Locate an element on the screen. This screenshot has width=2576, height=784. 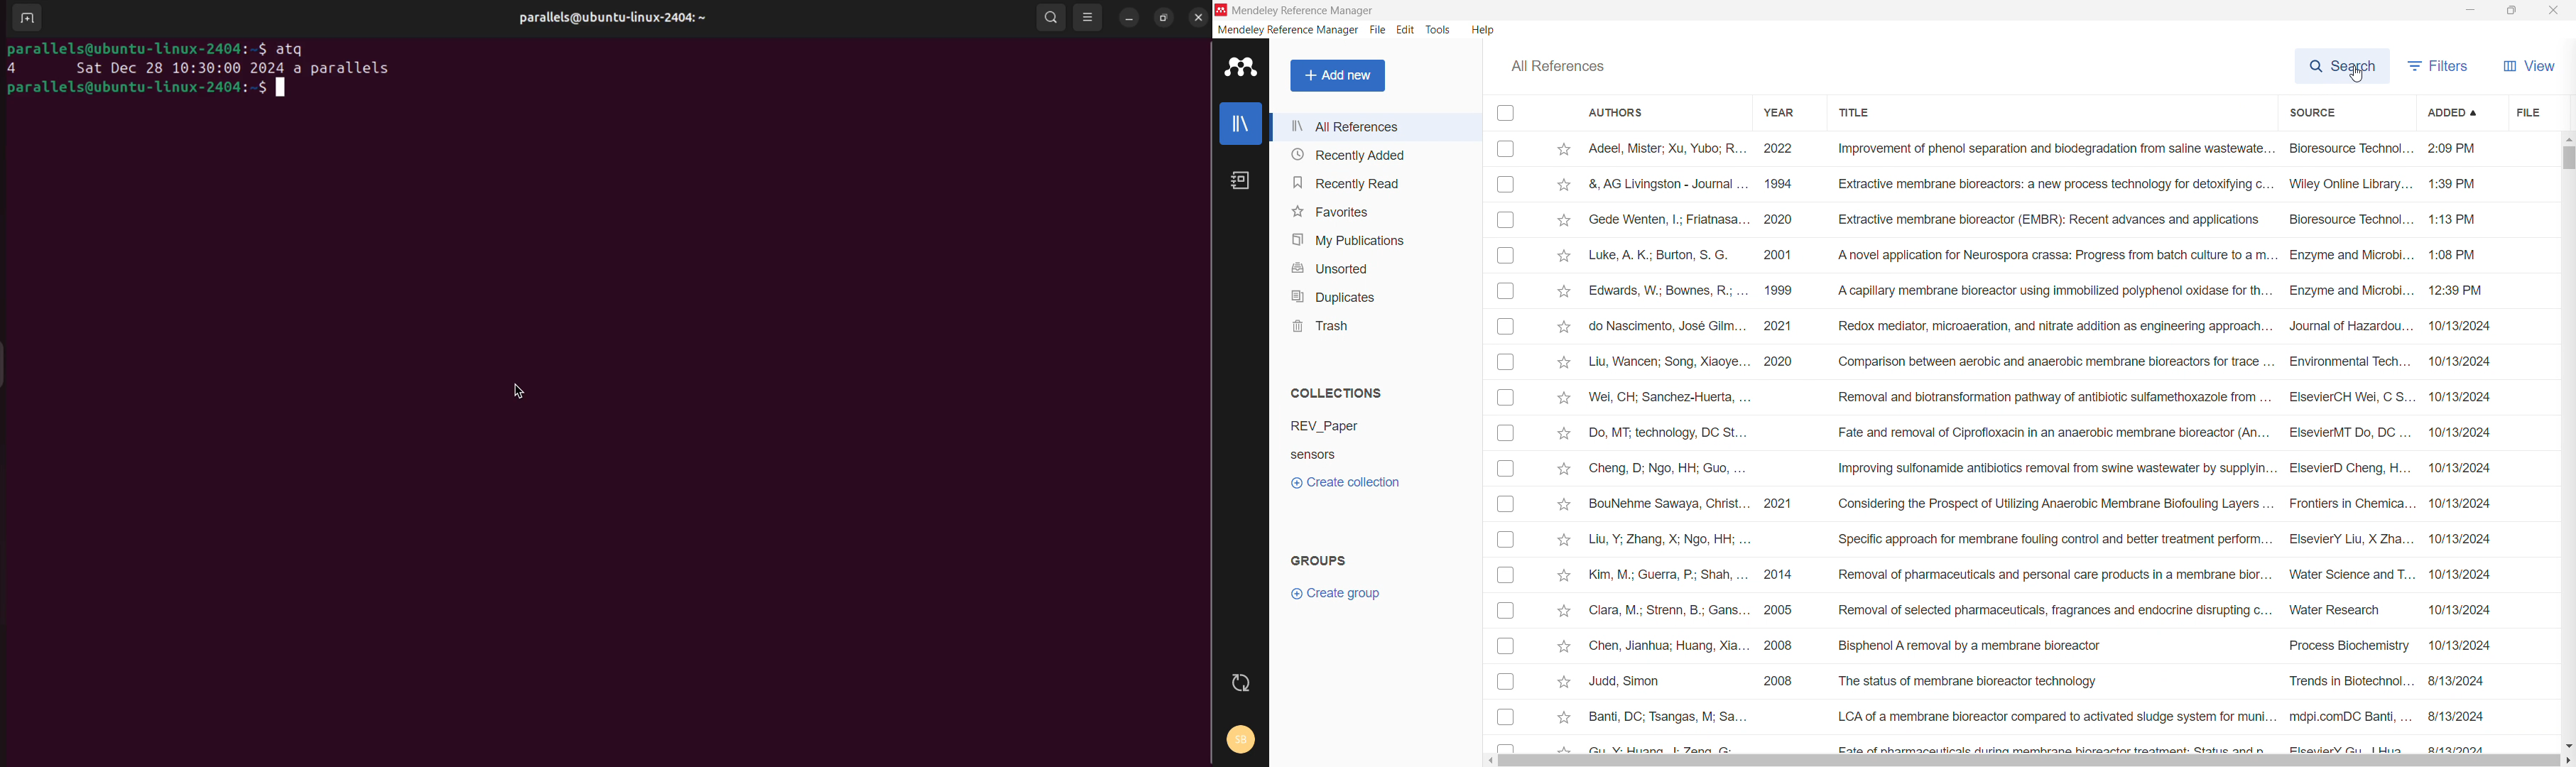
Add to favorites is located at coordinates (1562, 217).